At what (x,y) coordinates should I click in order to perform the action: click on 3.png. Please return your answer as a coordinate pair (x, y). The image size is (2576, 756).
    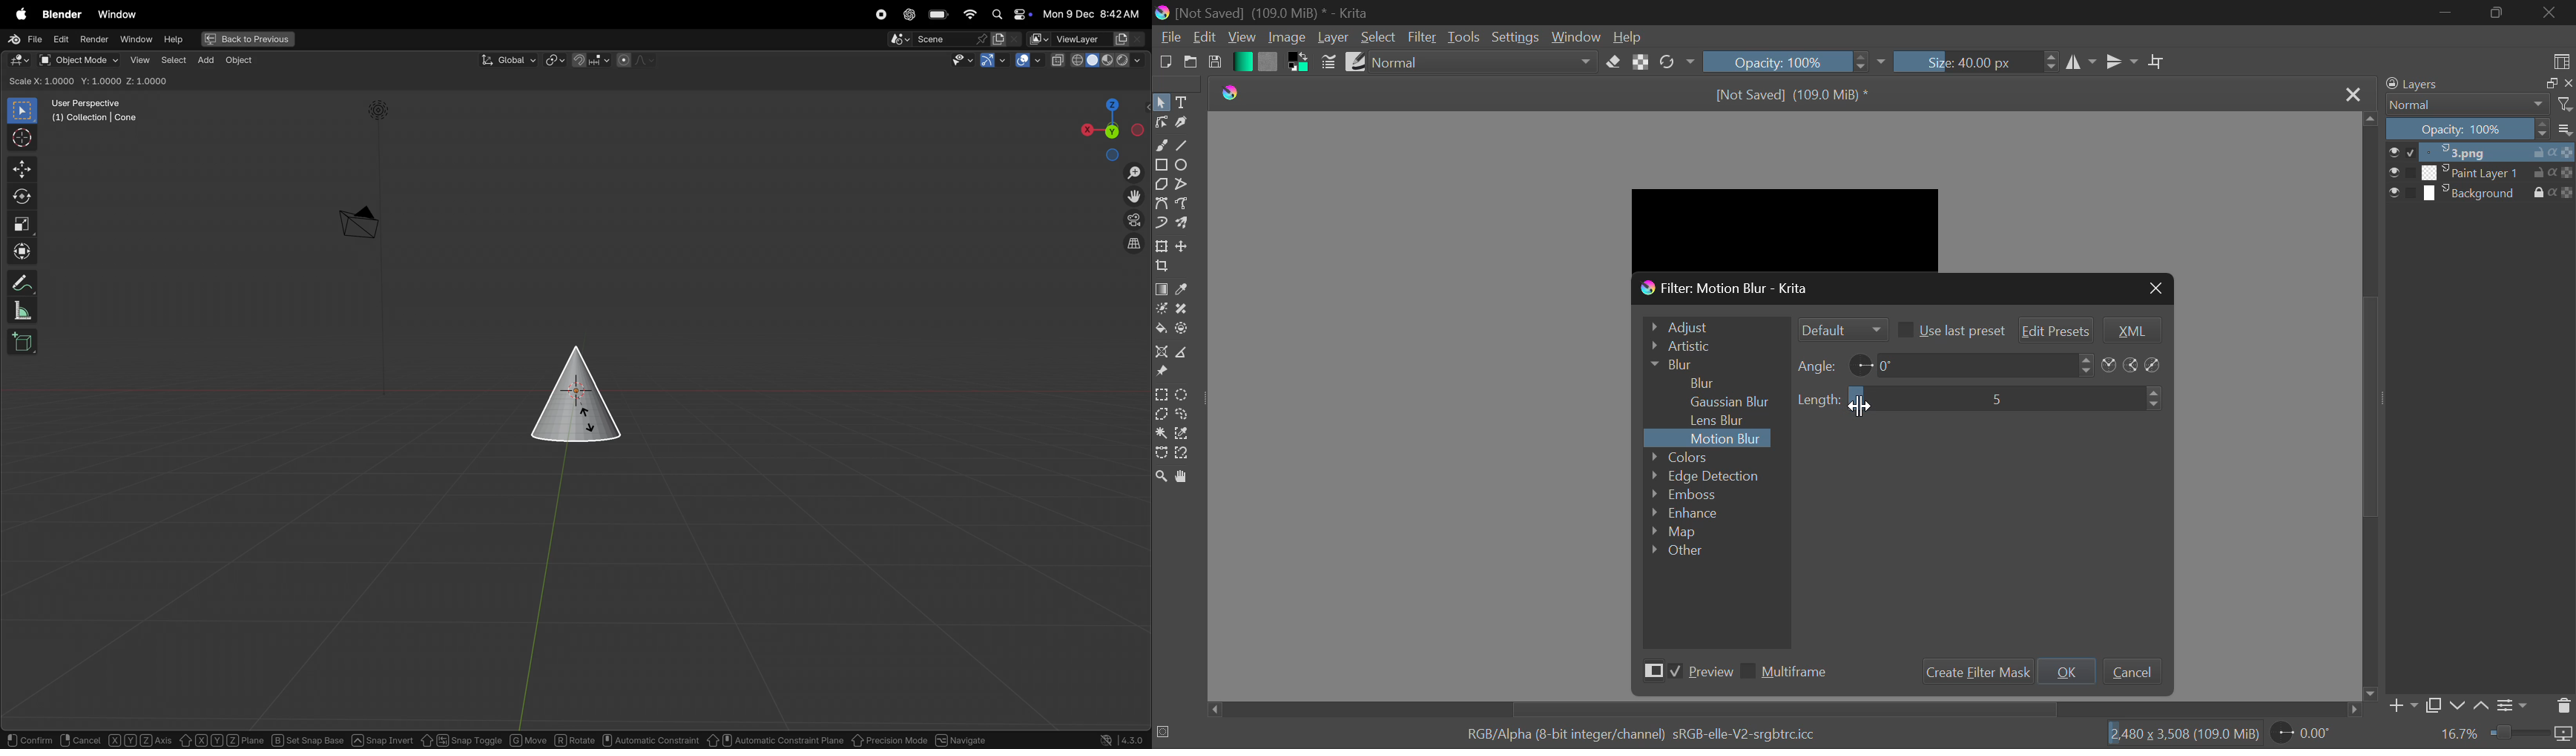
    Looking at the image, I should click on (2482, 153).